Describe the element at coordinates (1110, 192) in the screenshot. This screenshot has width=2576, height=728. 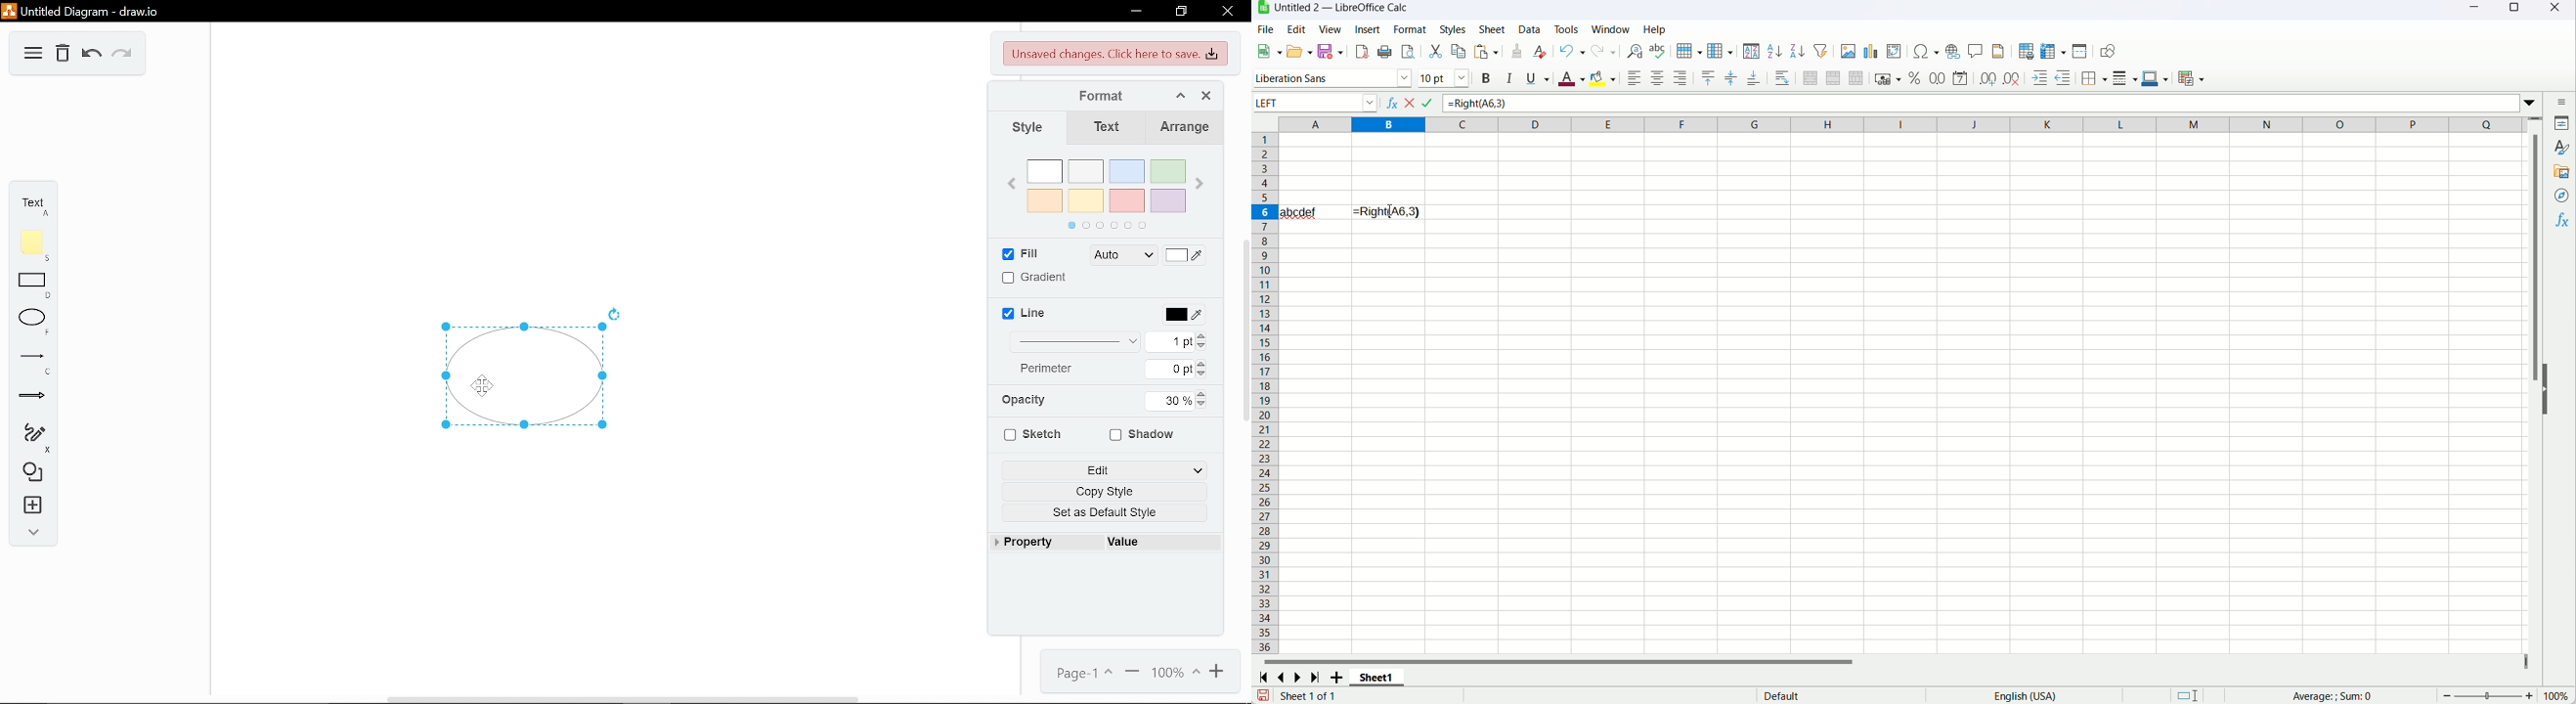
I see `Colors` at that location.